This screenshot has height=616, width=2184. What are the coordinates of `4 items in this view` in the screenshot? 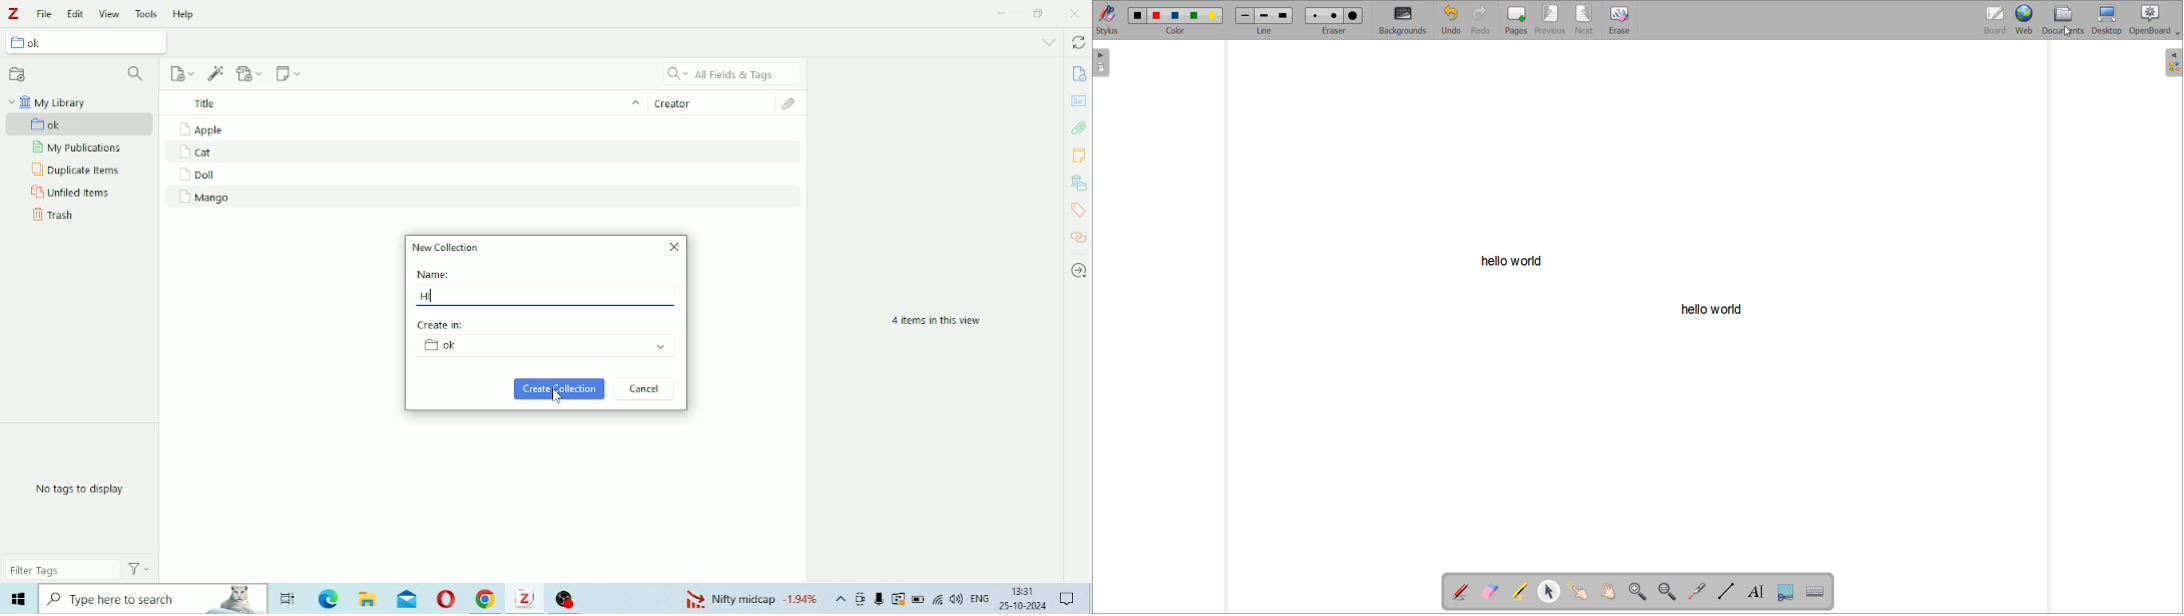 It's located at (936, 321).